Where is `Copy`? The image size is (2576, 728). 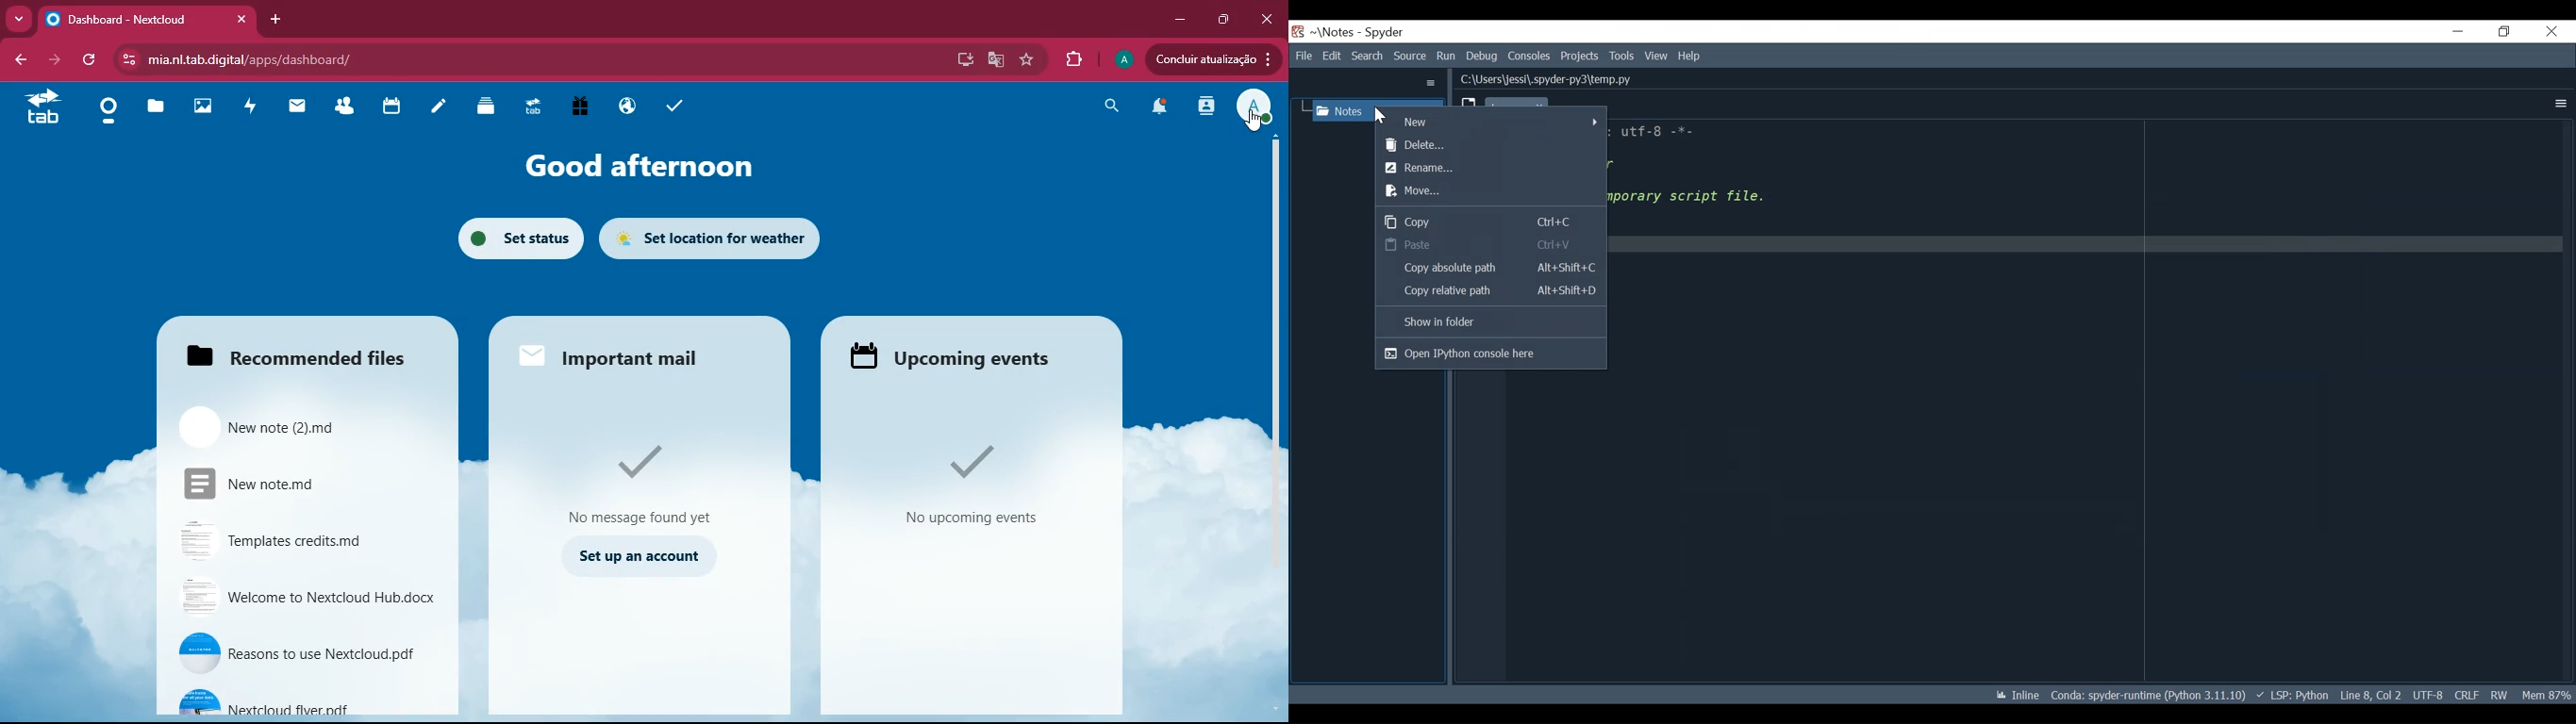 Copy is located at coordinates (1488, 221).